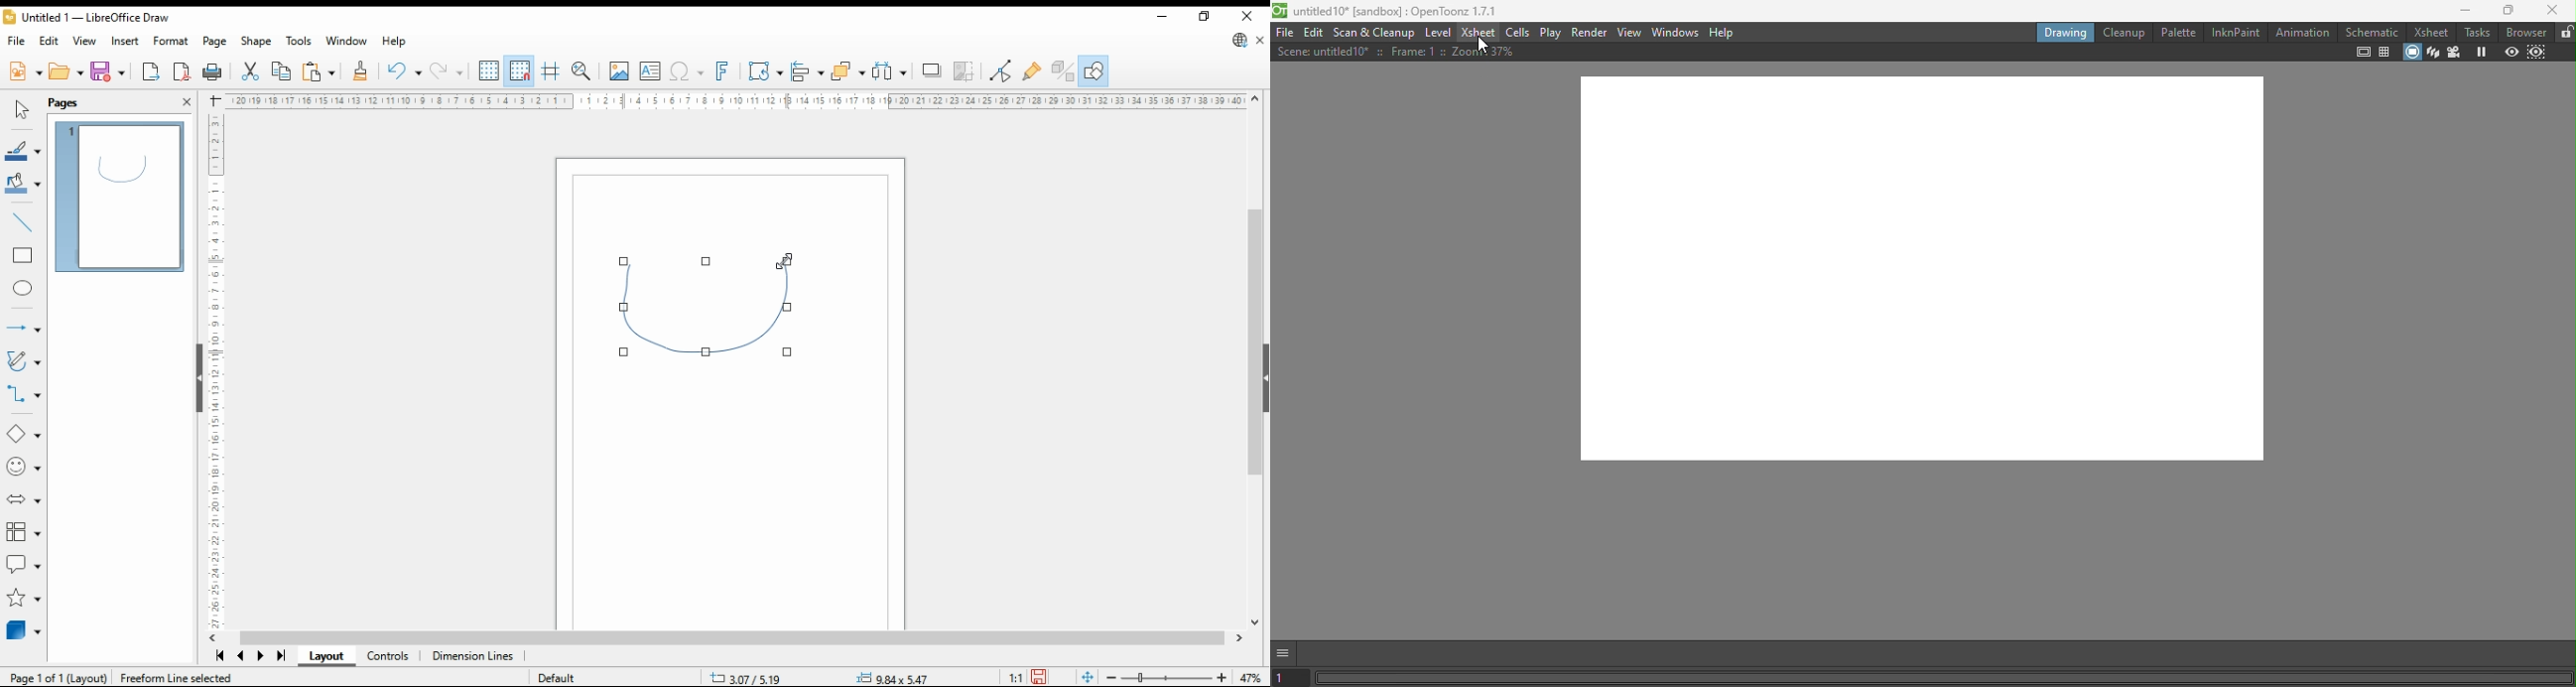 The image size is (2576, 700). What do you see at coordinates (25, 72) in the screenshot?
I see `new` at bounding box center [25, 72].